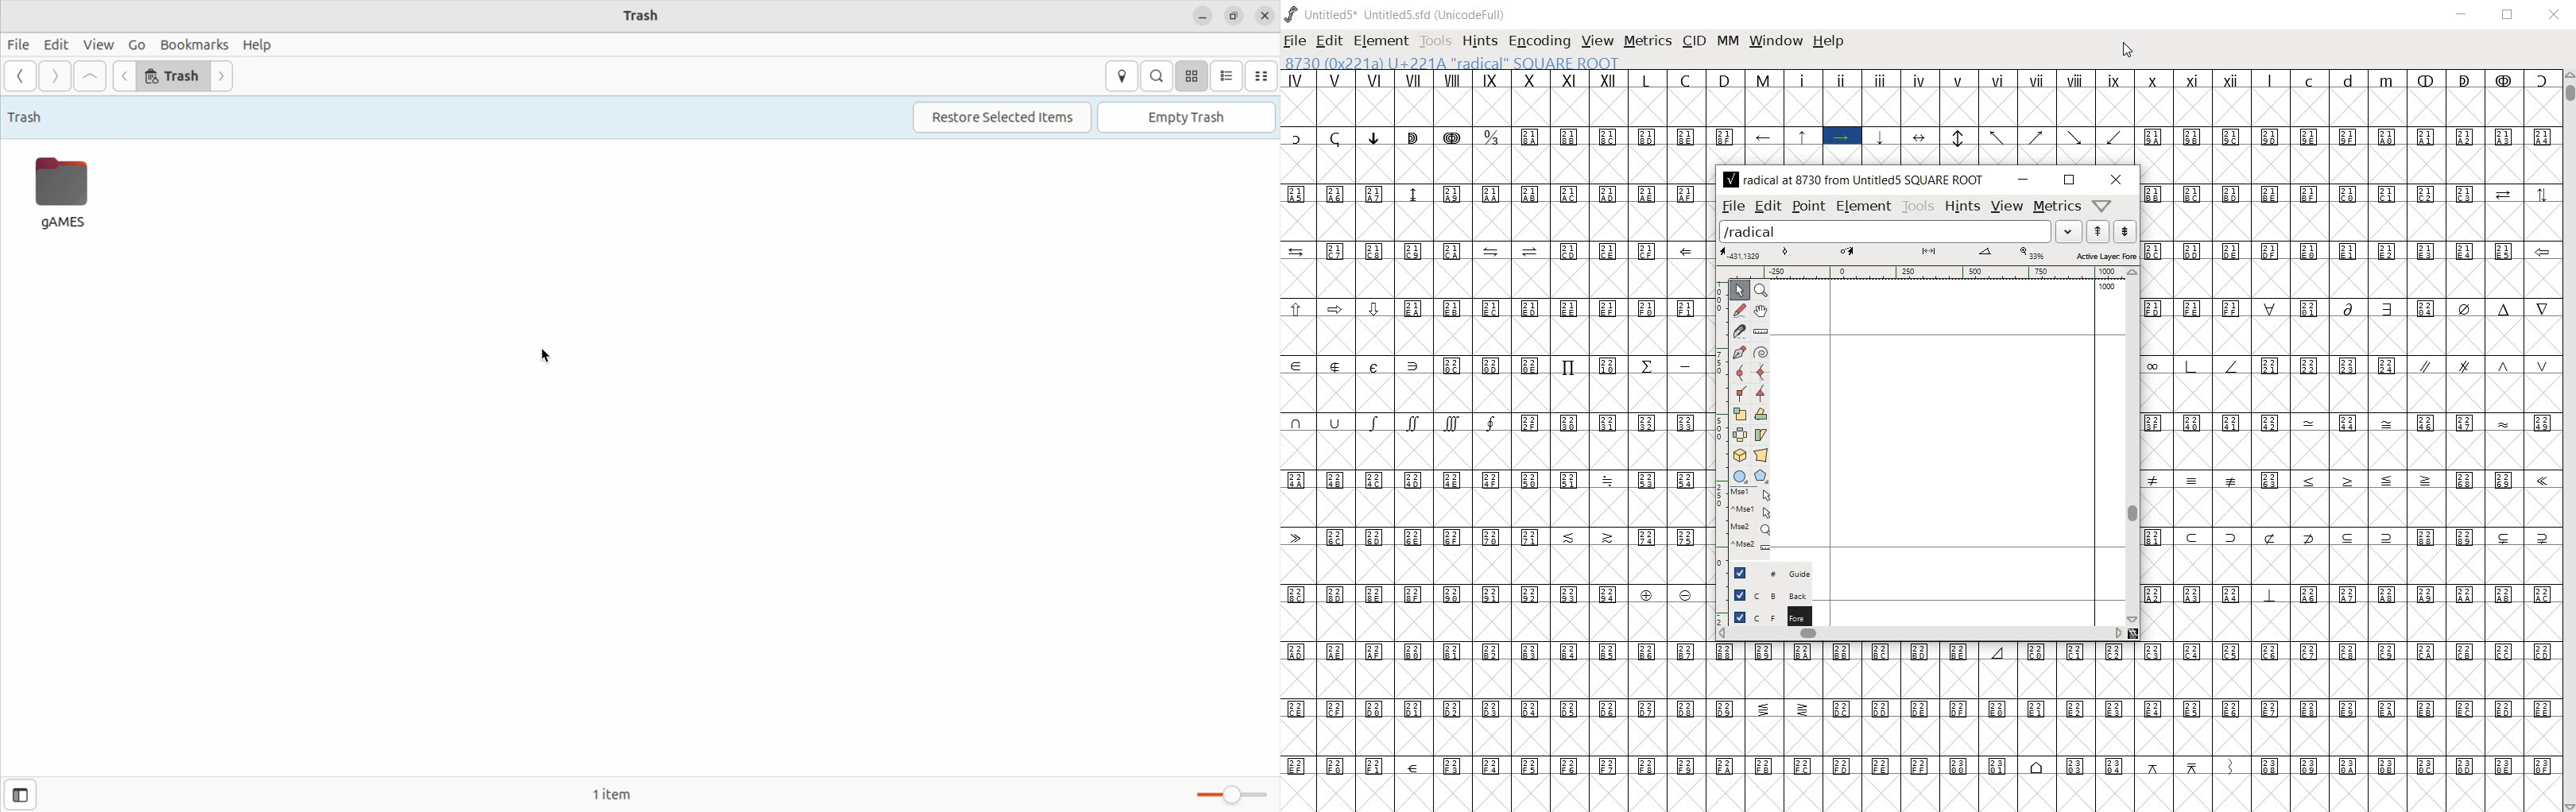 The image size is (2576, 812). I want to click on mse1 mse1 mse2 mse2, so click(1749, 521).